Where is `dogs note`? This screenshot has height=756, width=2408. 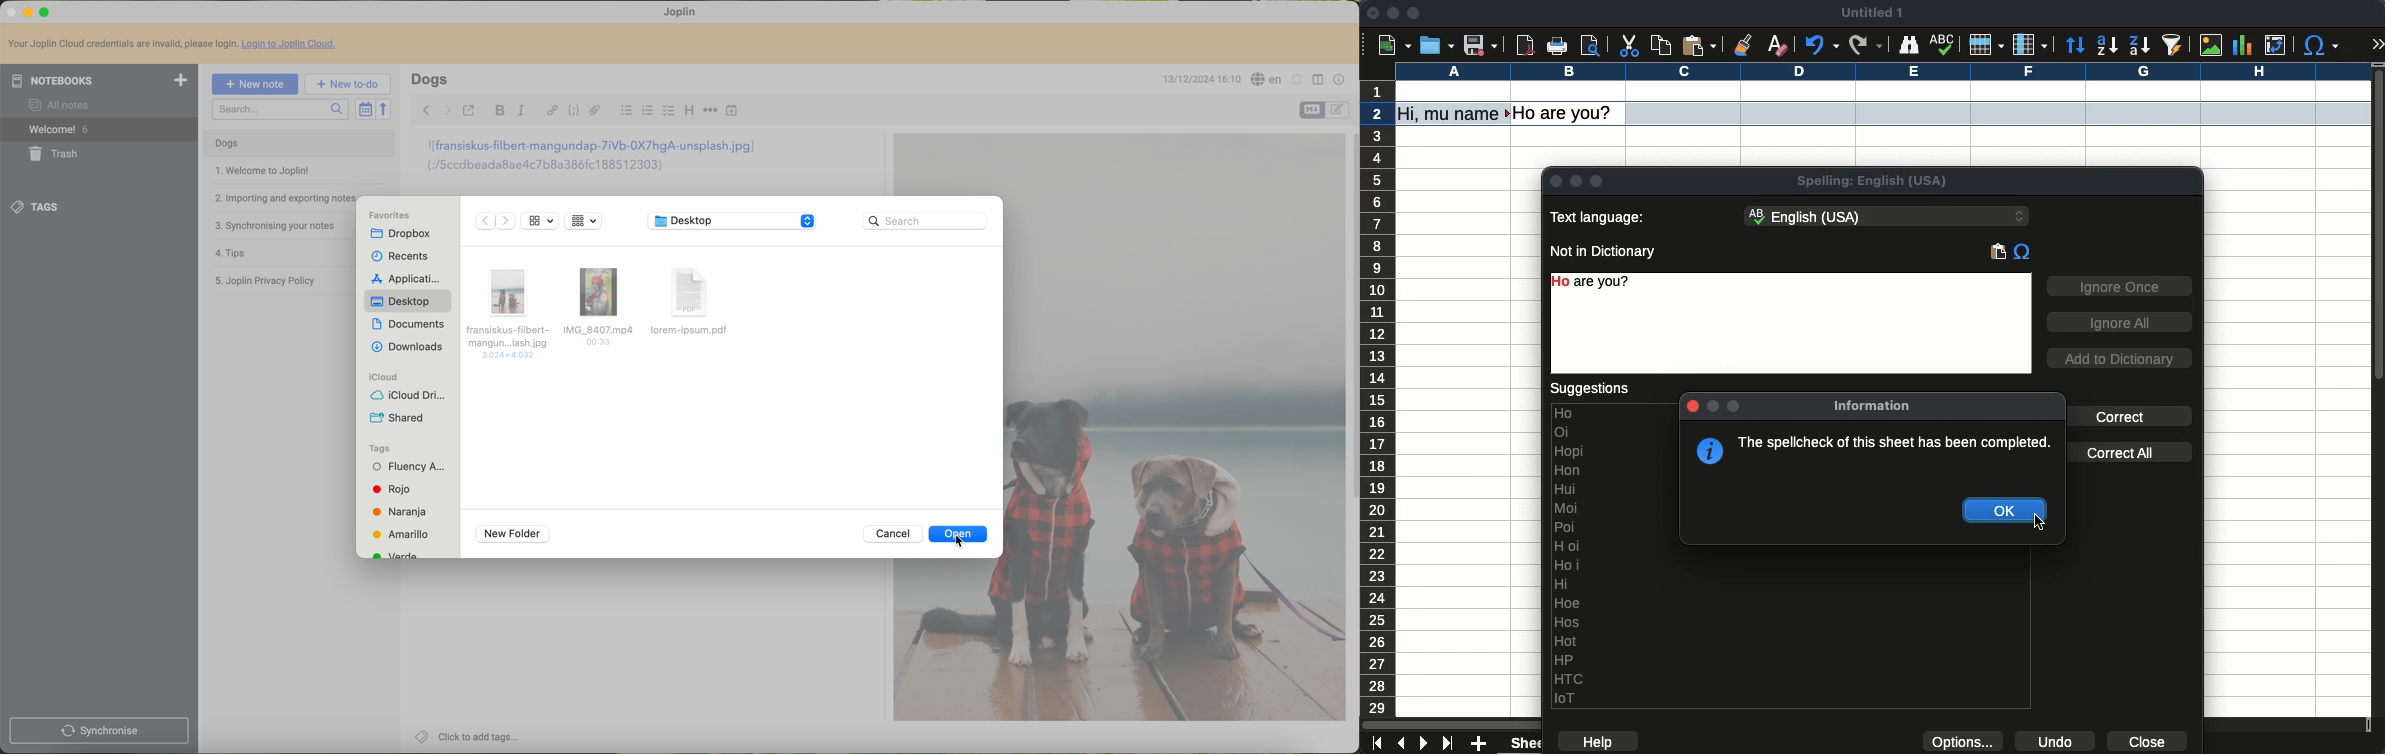 dogs note is located at coordinates (226, 144).